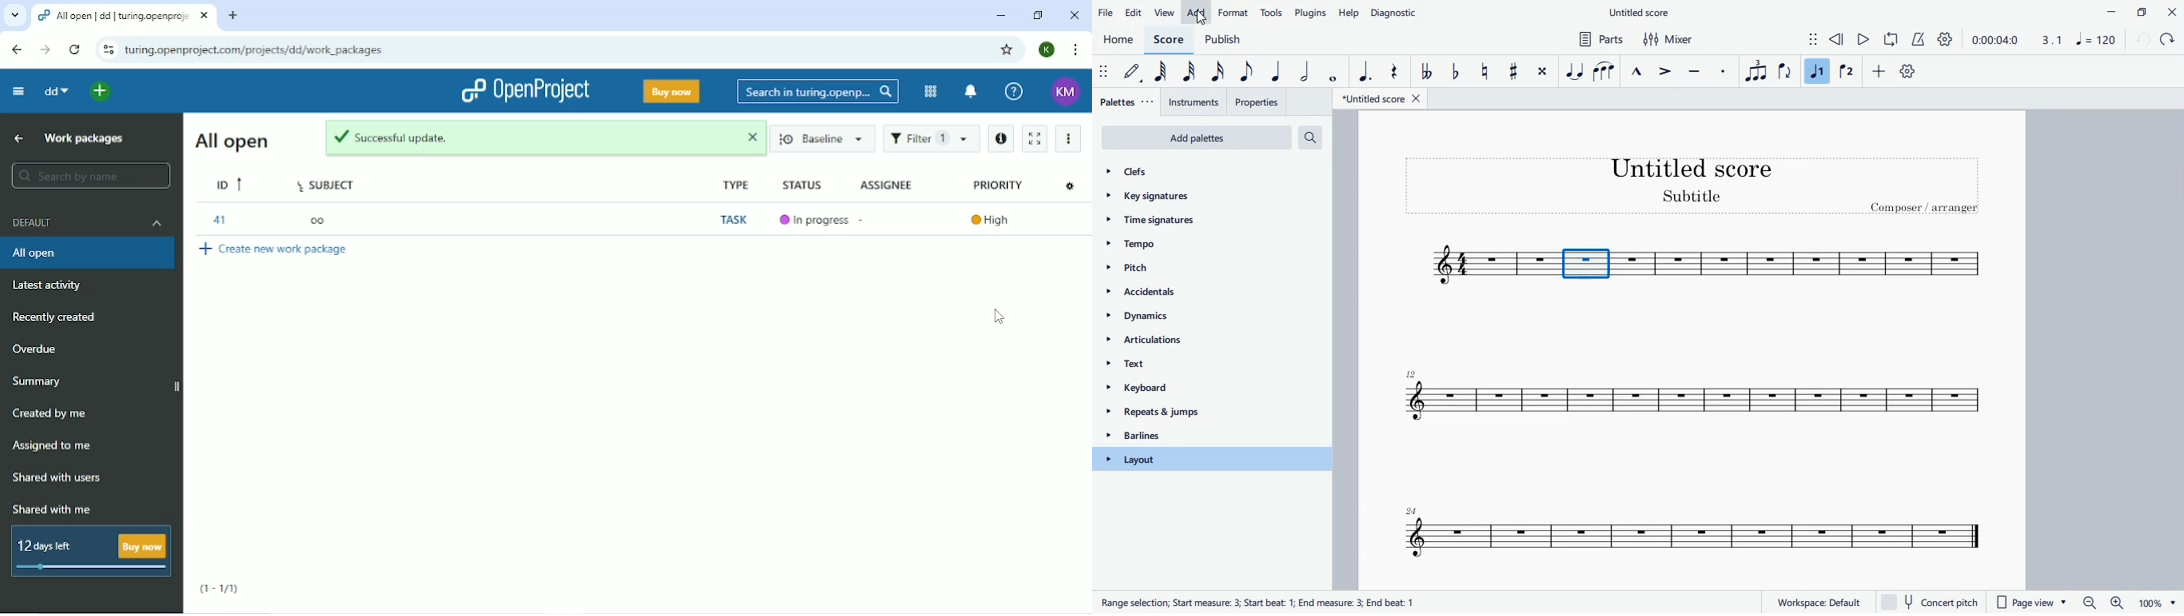 The image size is (2184, 616). I want to click on minimize, so click(2106, 11).